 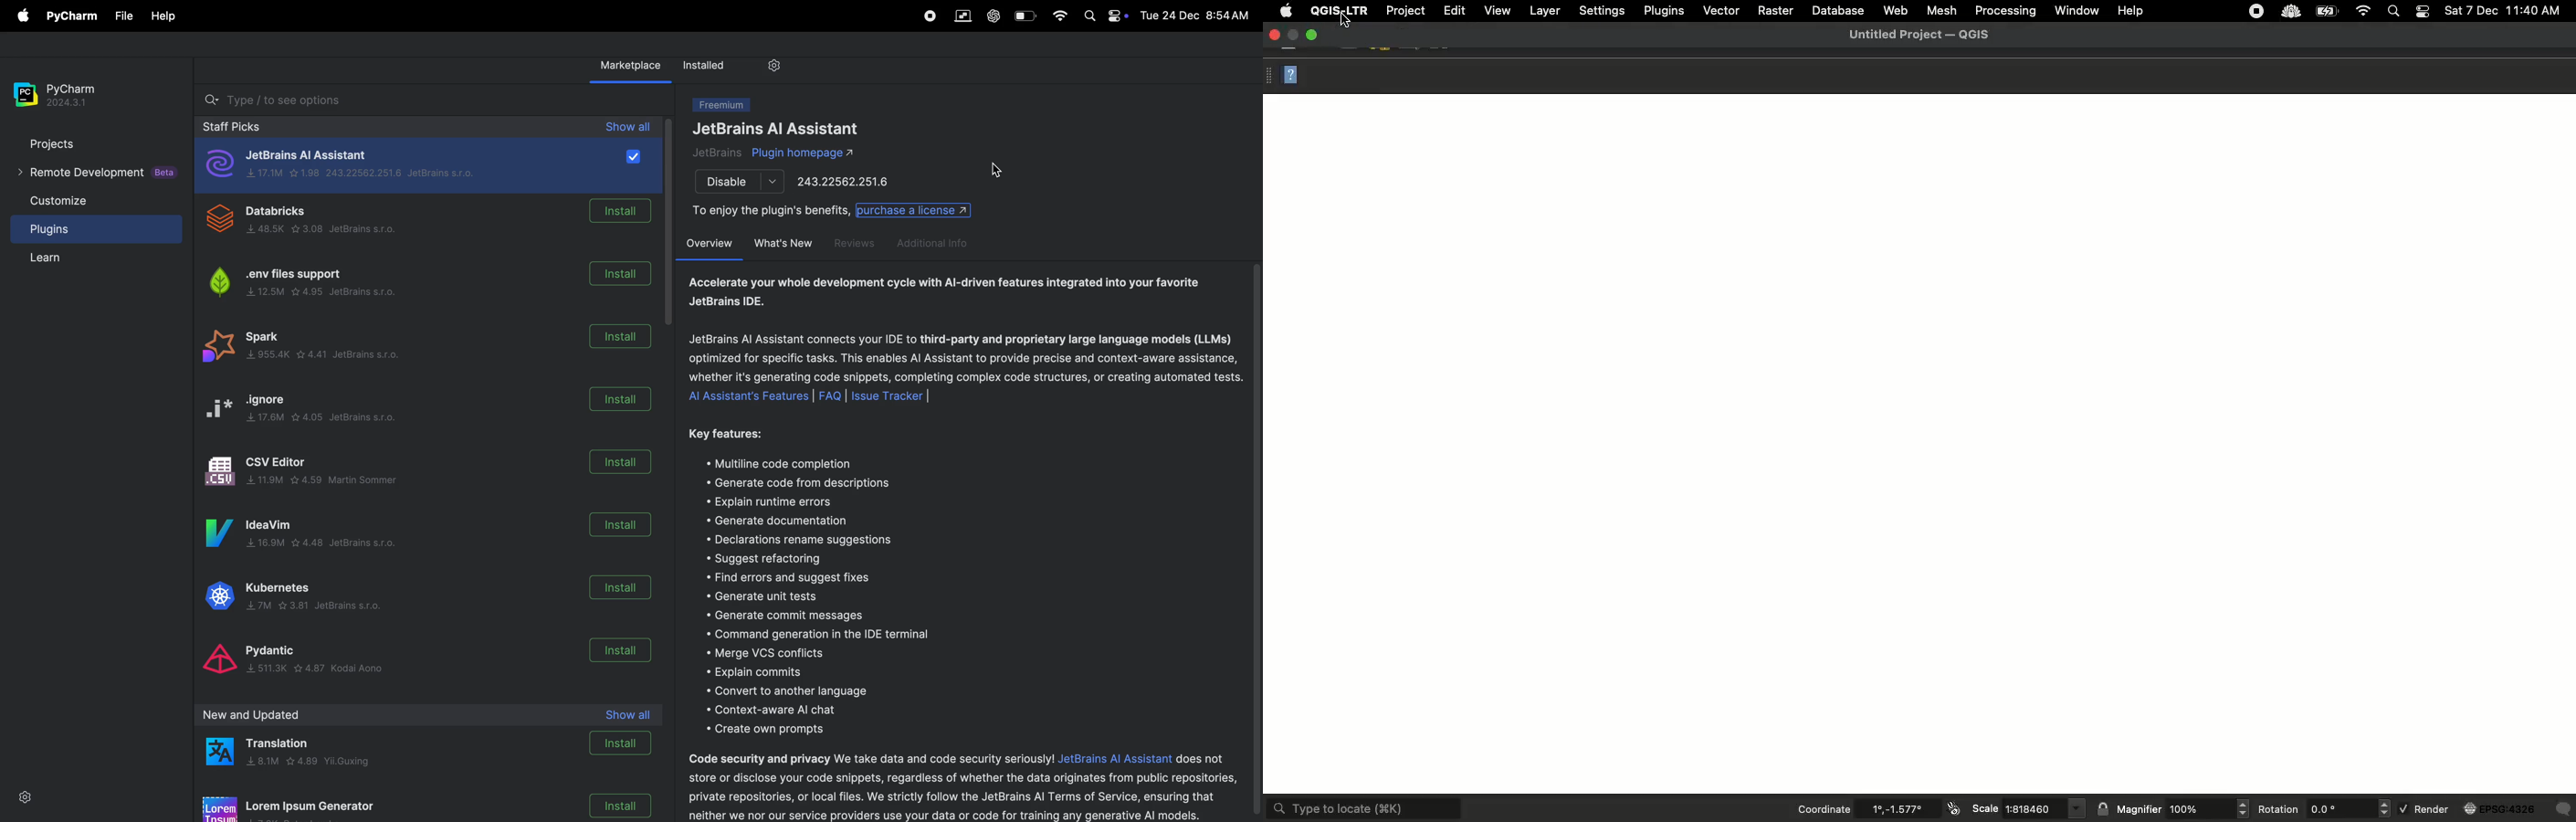 I want to click on Rotation, so click(x=2319, y=807).